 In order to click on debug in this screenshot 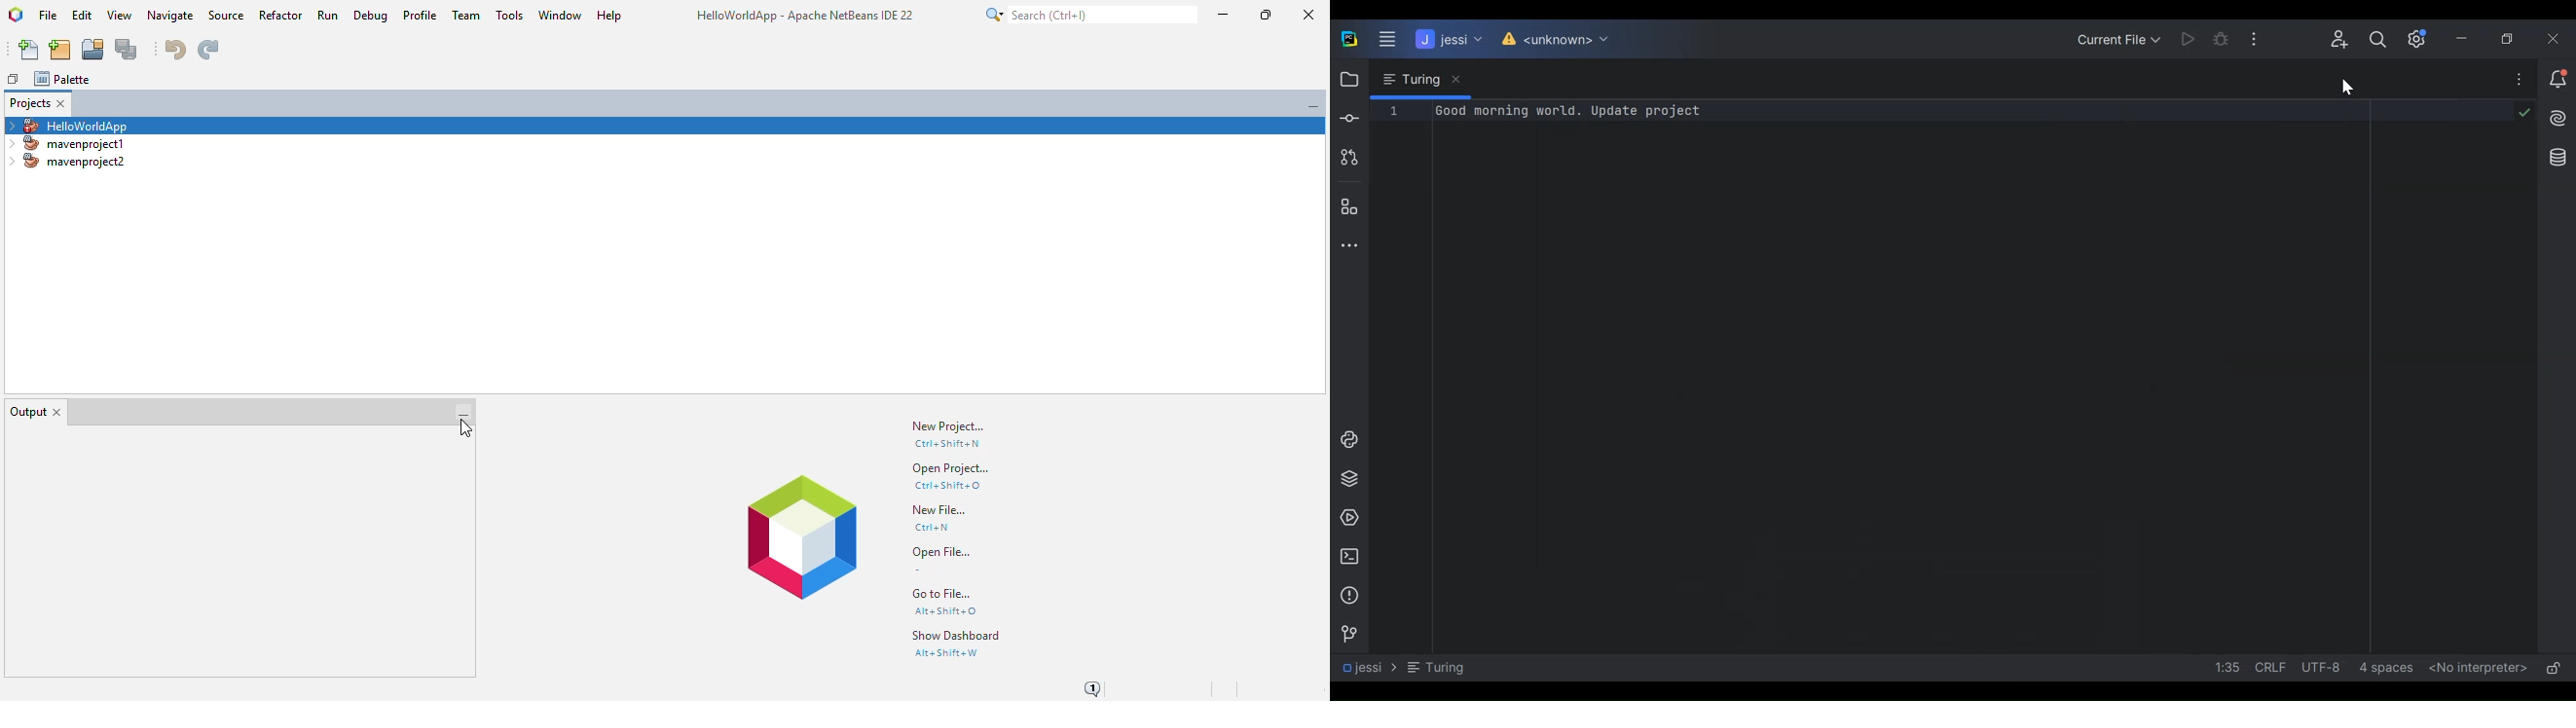, I will do `click(371, 16)`.